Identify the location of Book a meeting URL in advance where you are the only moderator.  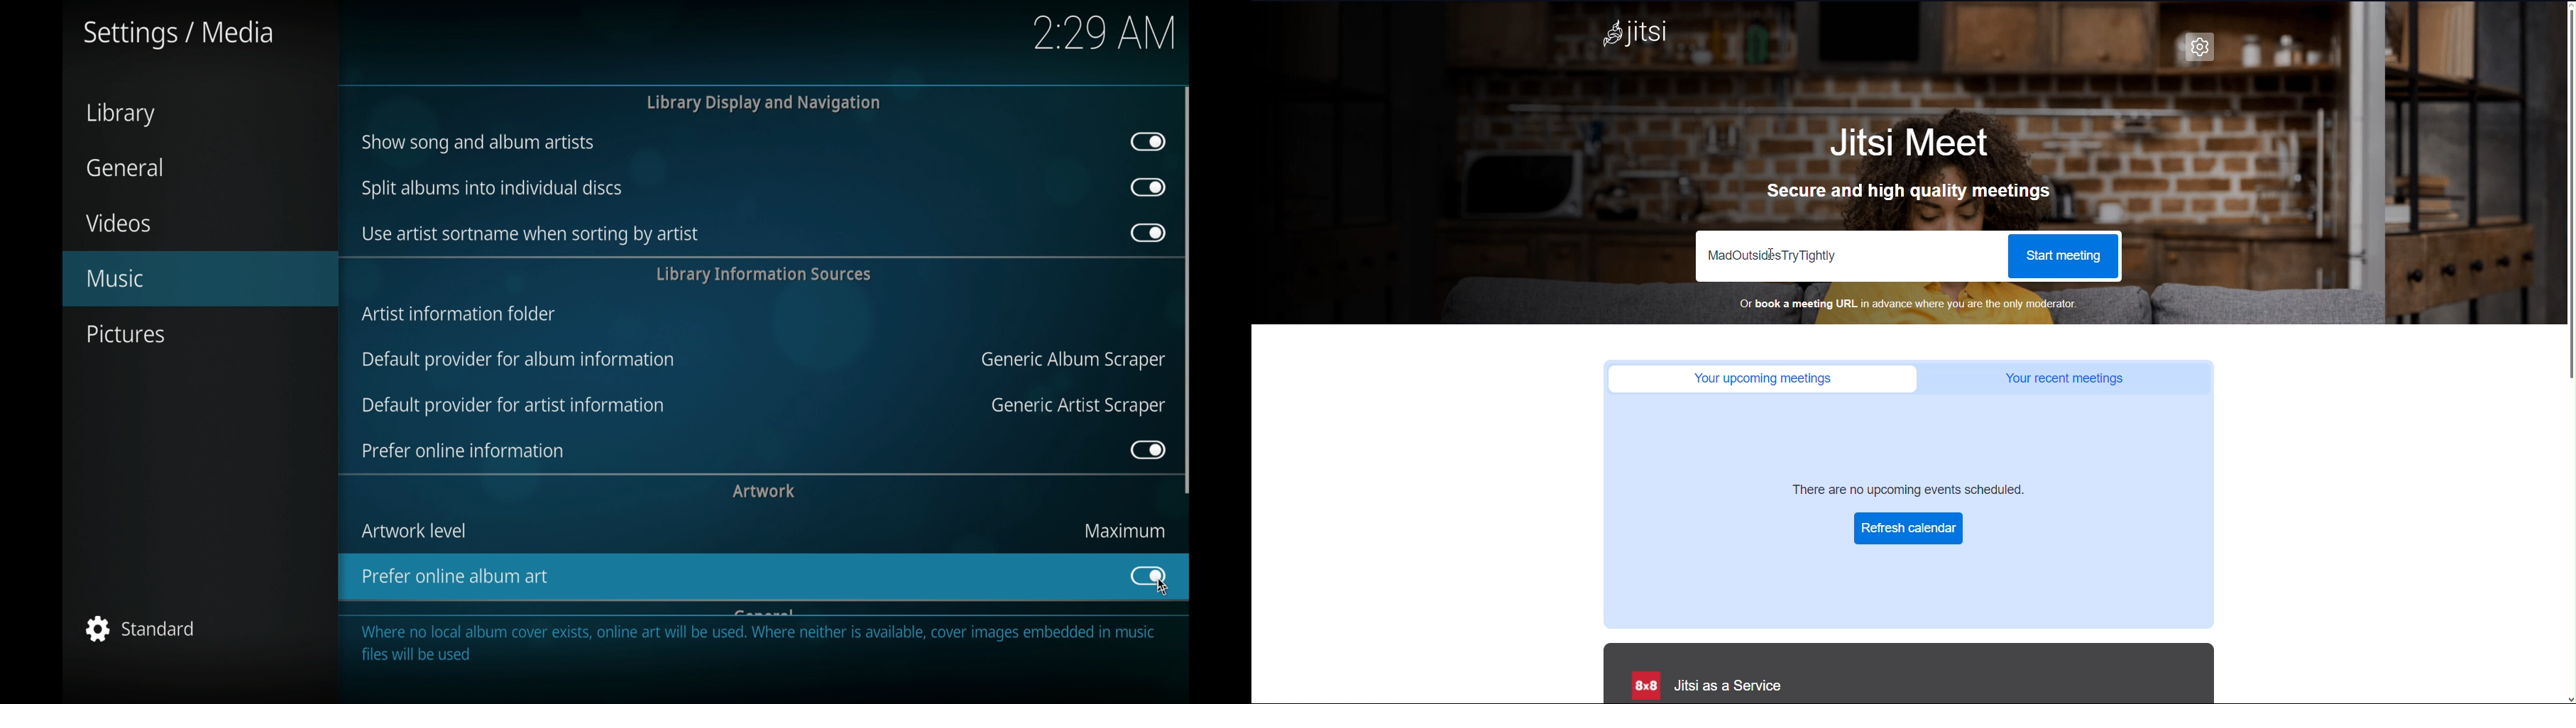
(1908, 305).